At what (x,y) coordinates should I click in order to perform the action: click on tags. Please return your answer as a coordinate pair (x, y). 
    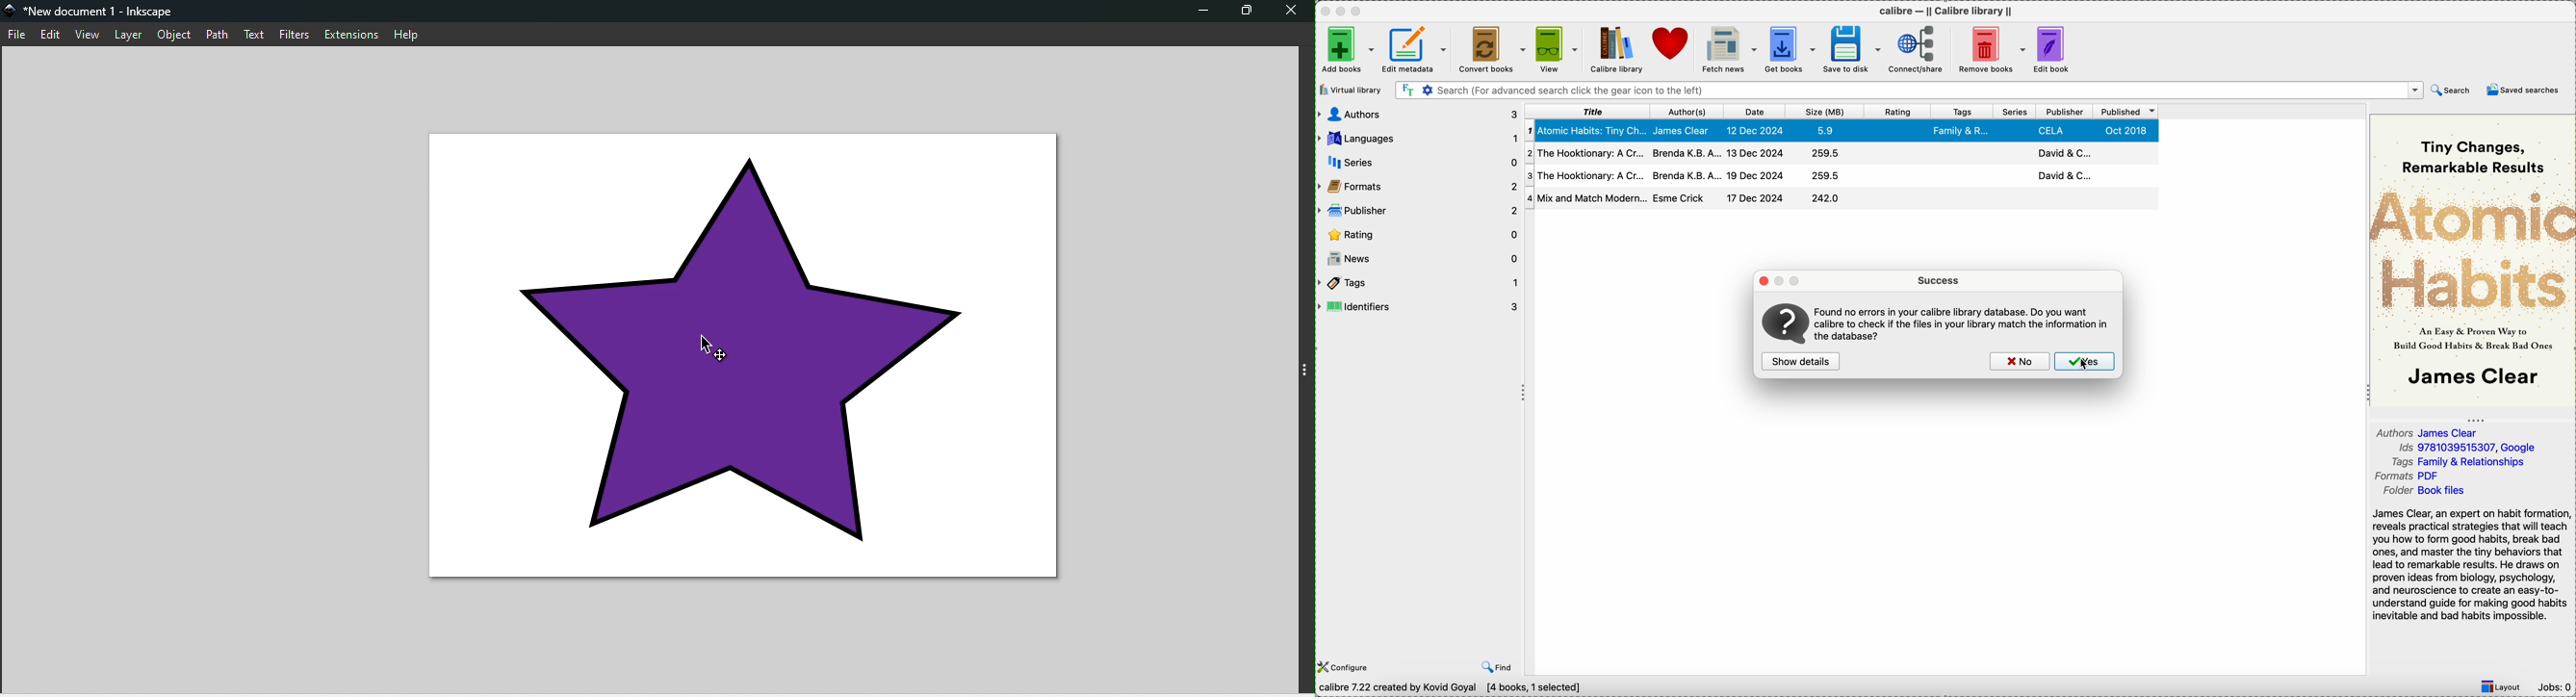
    Looking at the image, I should click on (1962, 112).